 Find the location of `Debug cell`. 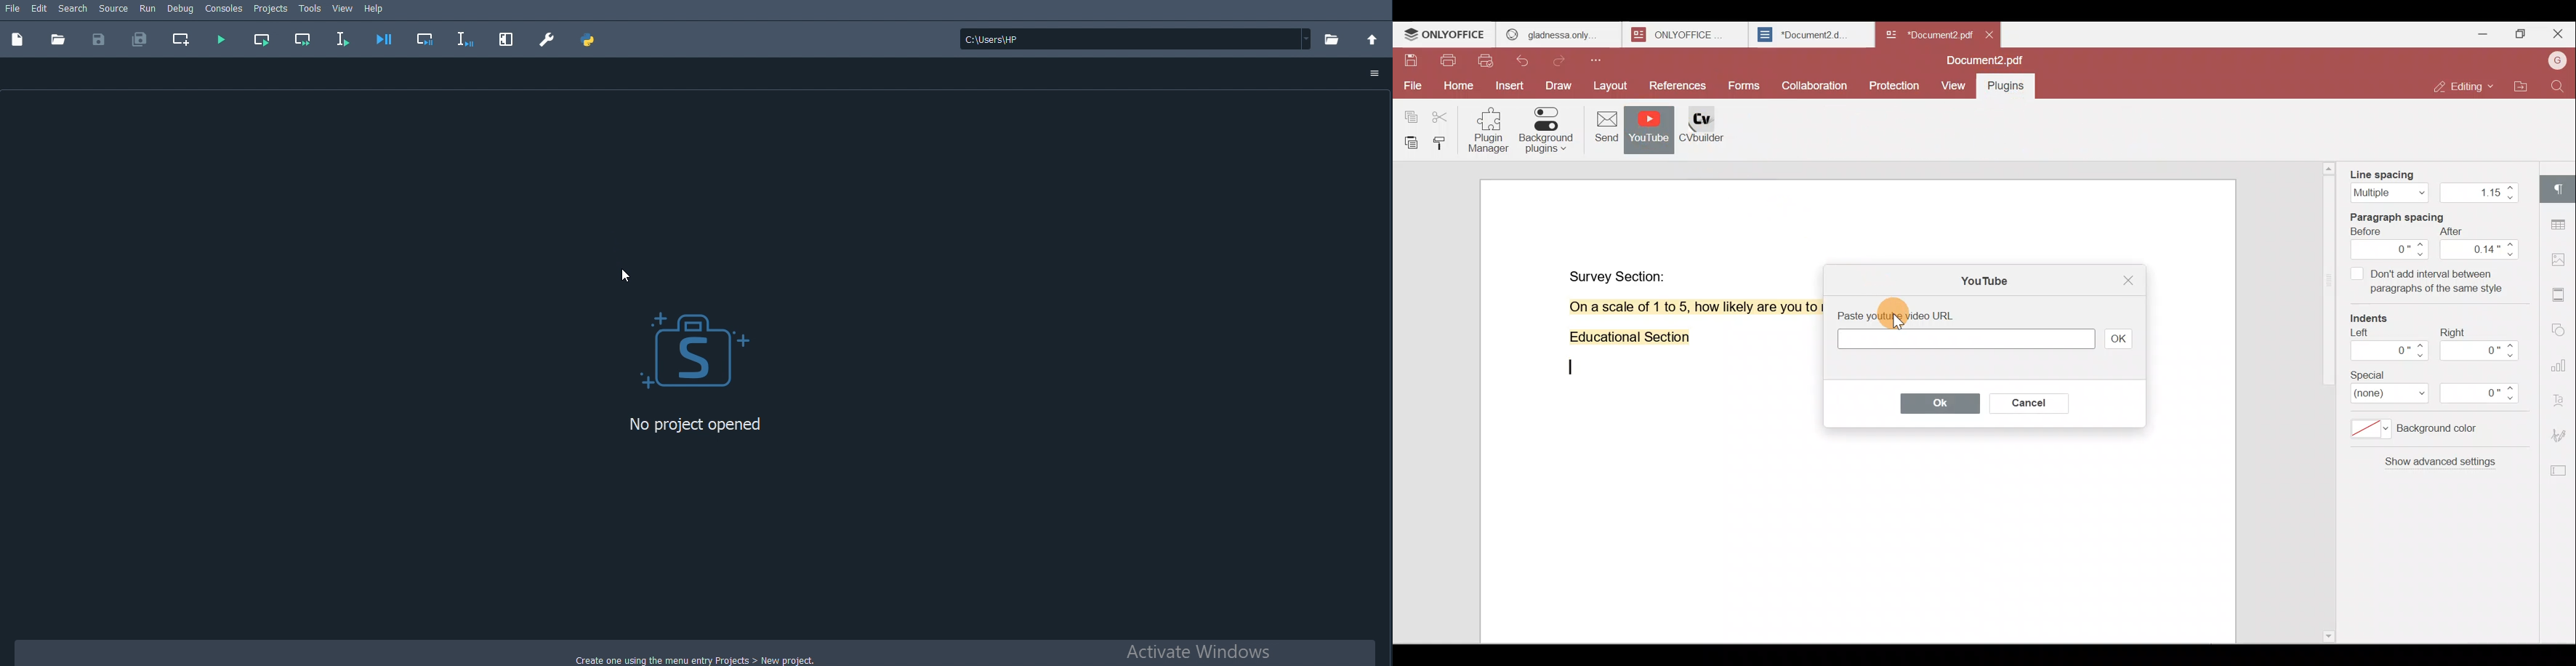

Debug cell is located at coordinates (424, 38).